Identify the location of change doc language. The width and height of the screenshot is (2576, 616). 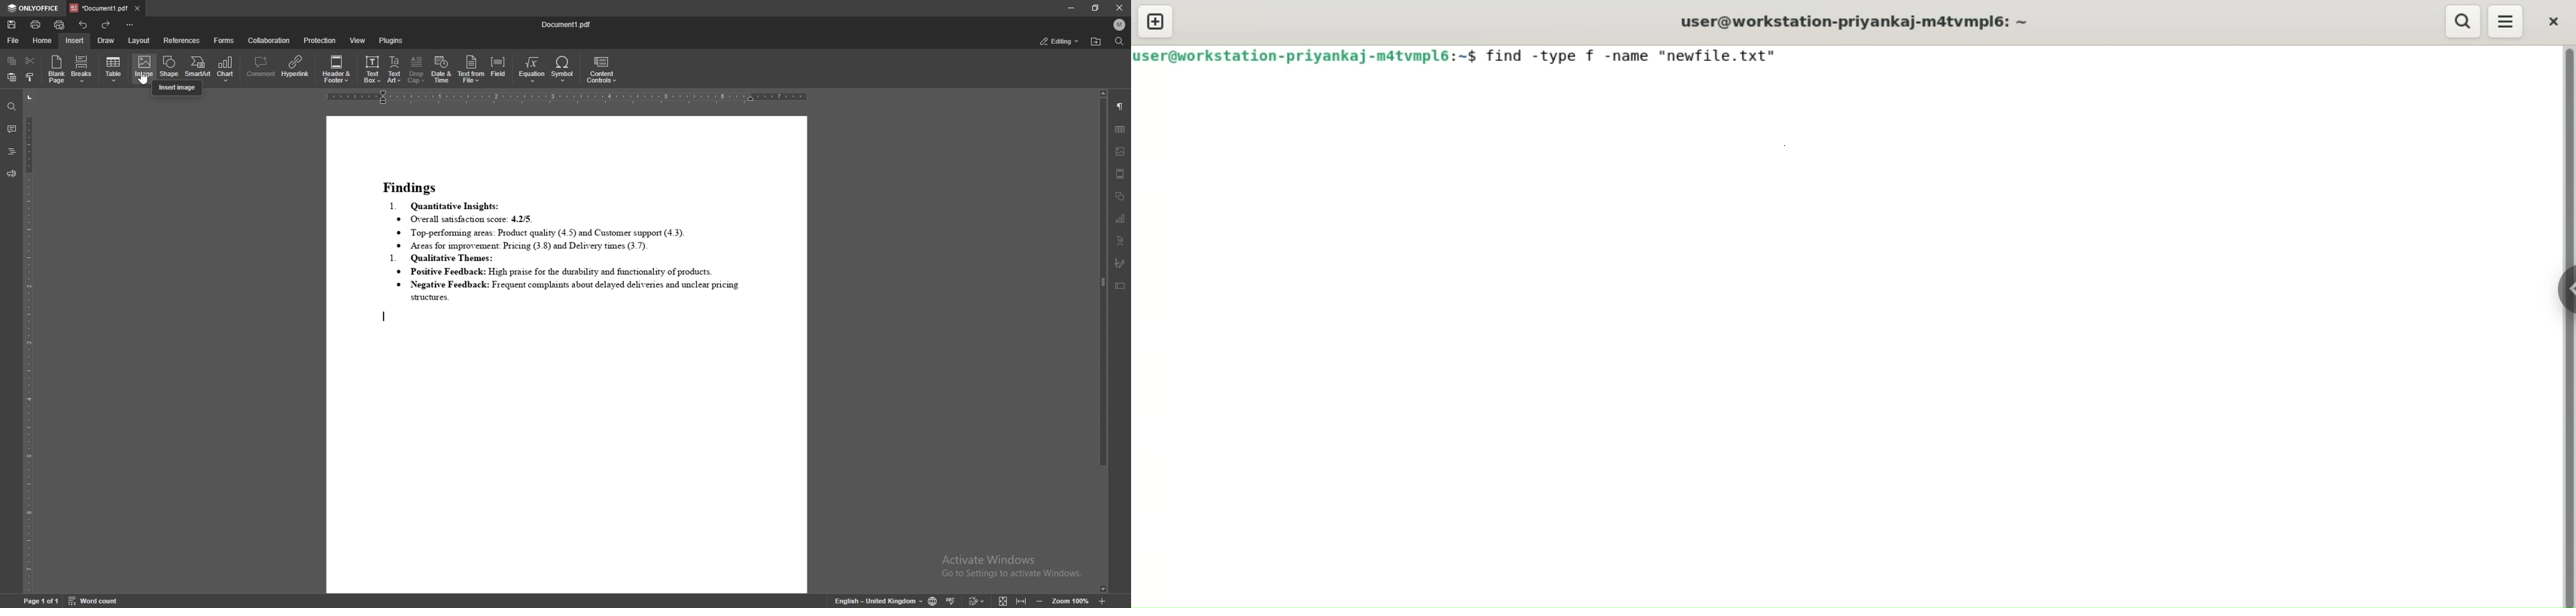
(932, 601).